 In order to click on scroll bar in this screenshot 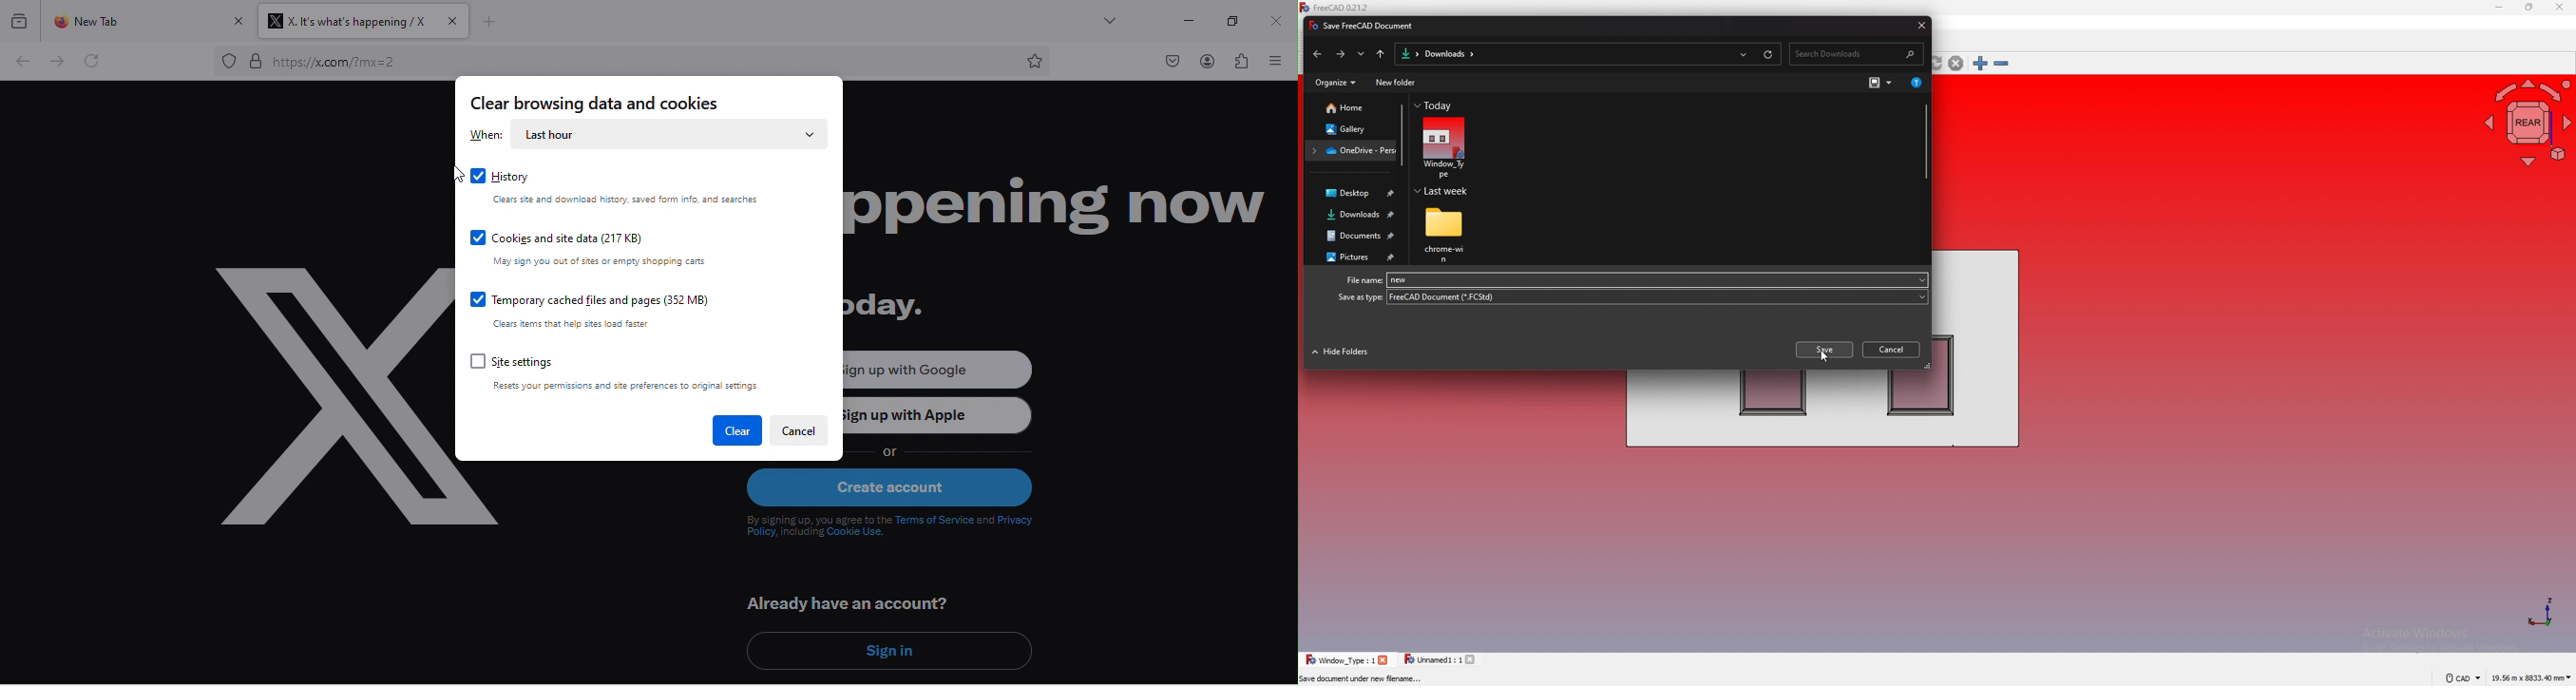, I will do `click(1401, 137)`.